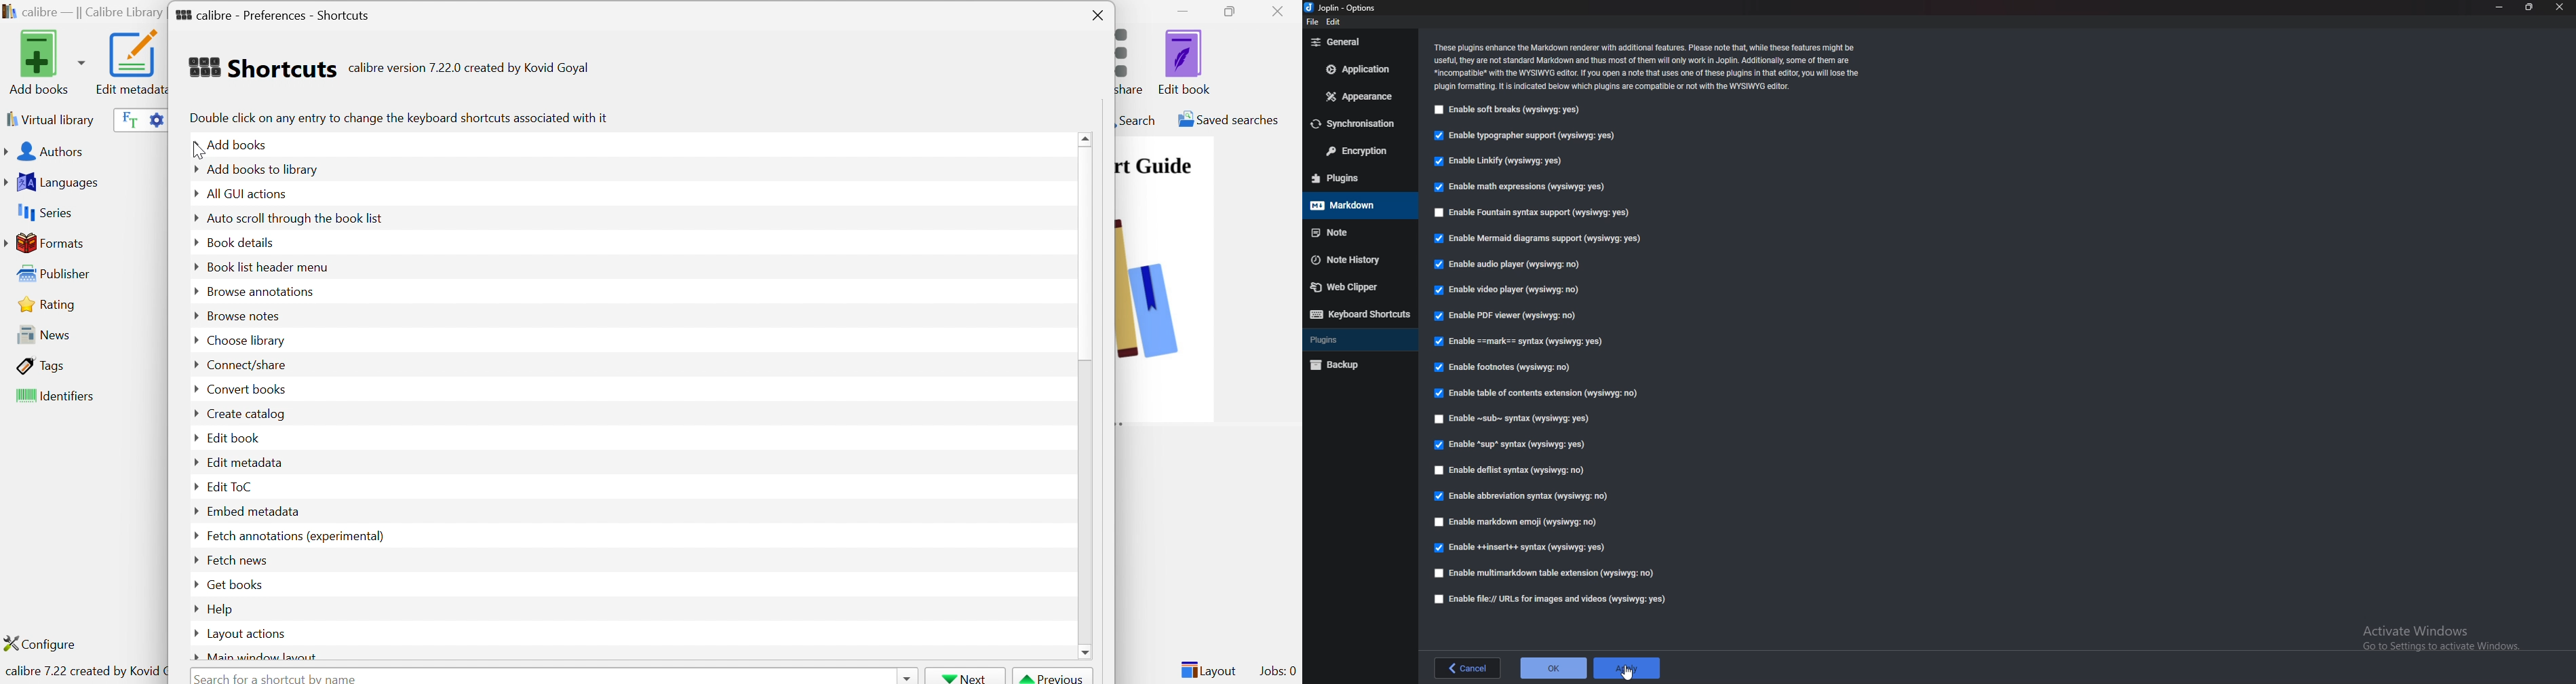 The height and width of the screenshot is (700, 2576). What do you see at coordinates (1537, 213) in the screenshot?
I see `enable fountain syntax support` at bounding box center [1537, 213].